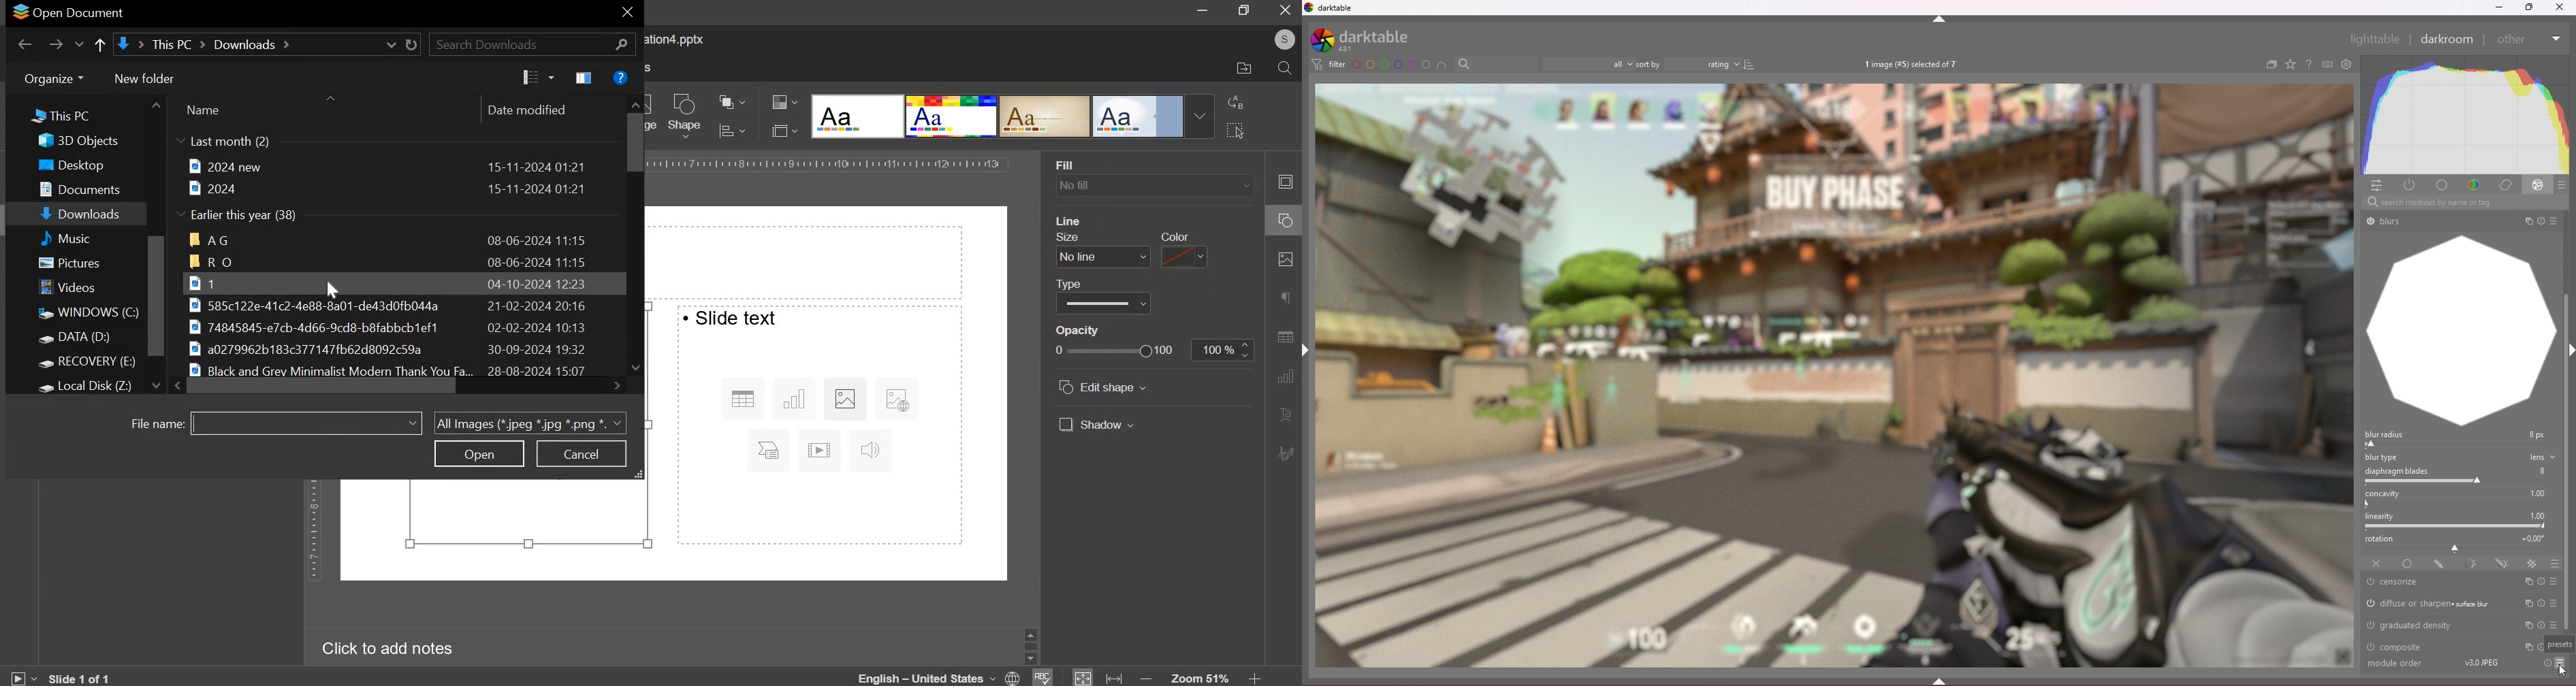 The image size is (2576, 700). Describe the element at coordinates (1254, 678) in the screenshot. I see `increase zoom` at that location.